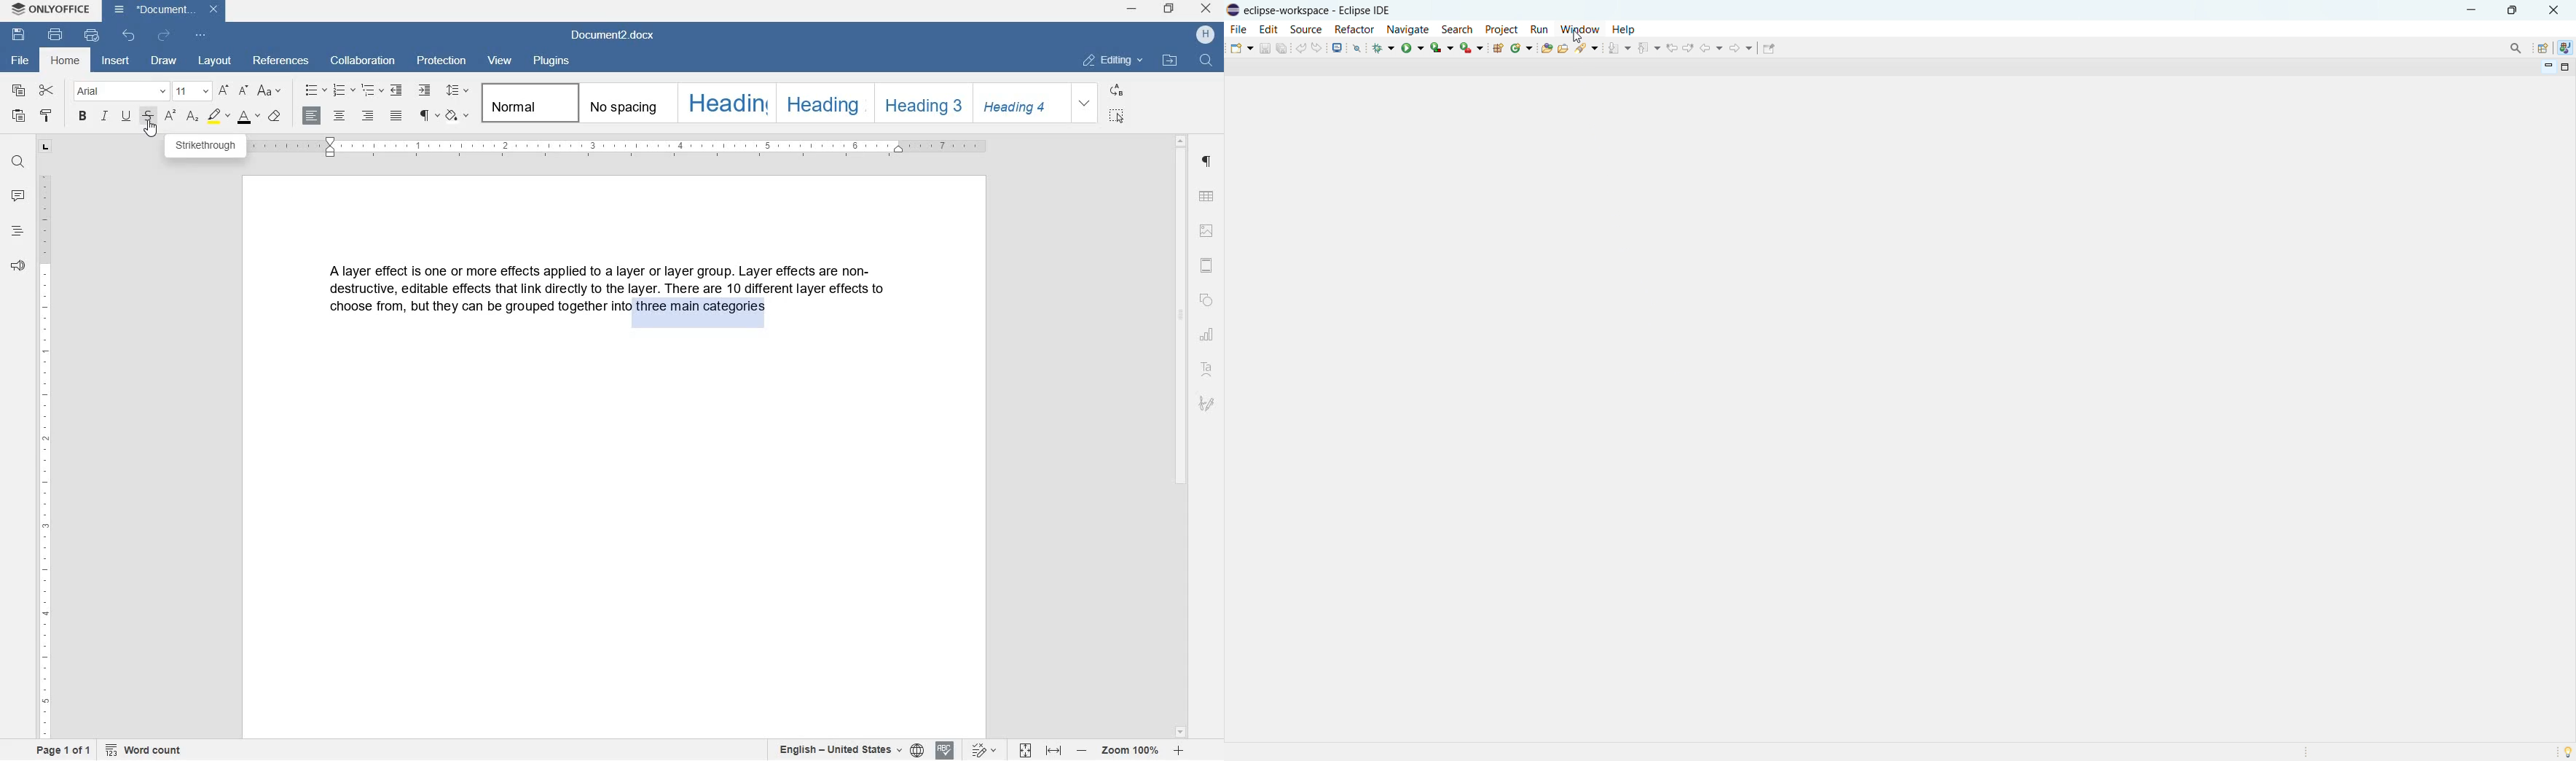  What do you see at coordinates (1209, 197) in the screenshot?
I see `table ` at bounding box center [1209, 197].